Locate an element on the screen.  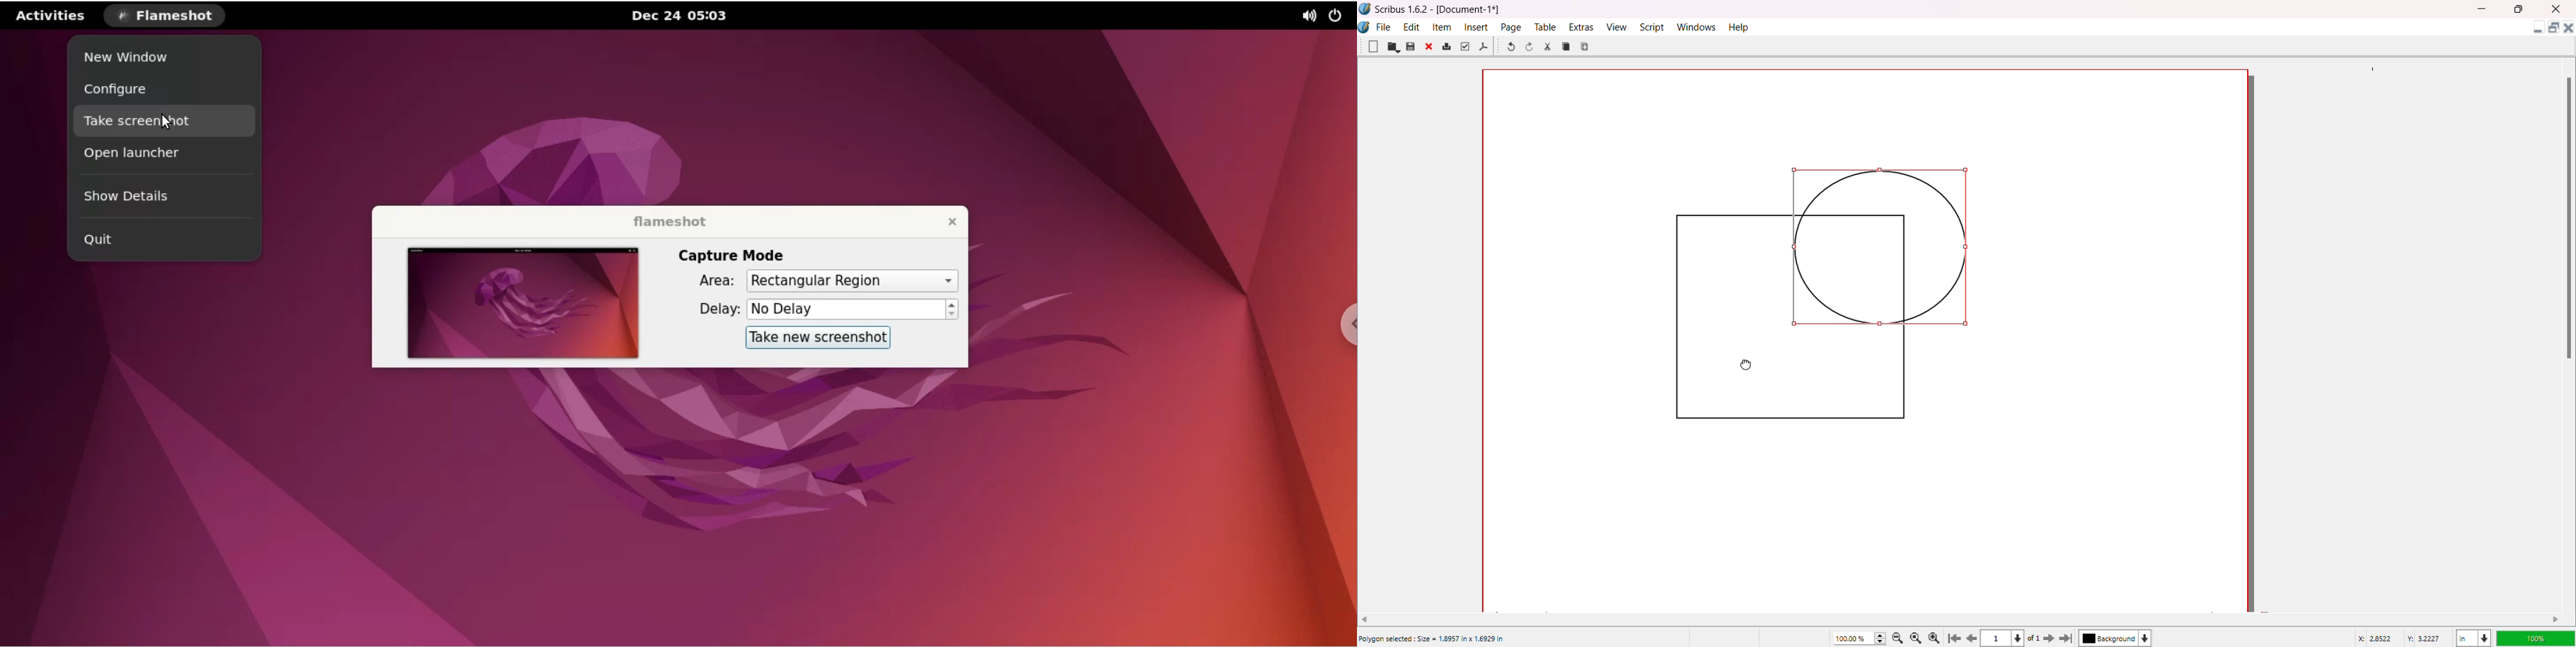
New is located at coordinates (1373, 46).